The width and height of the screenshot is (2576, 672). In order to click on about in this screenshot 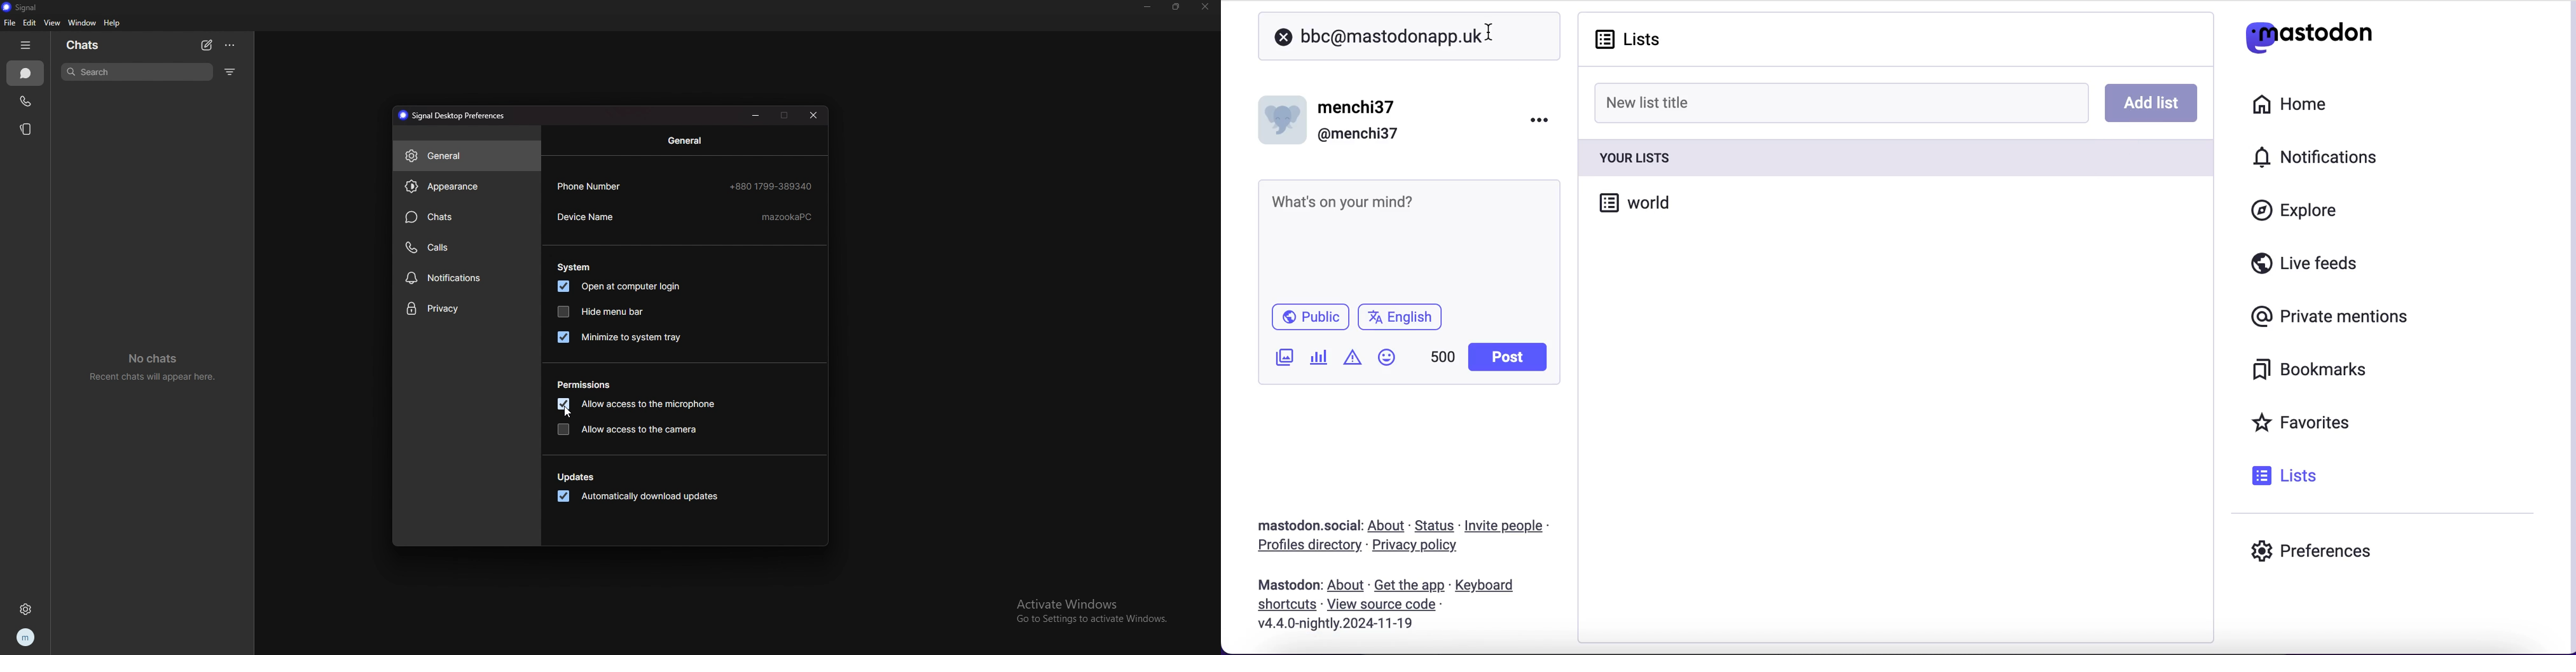, I will do `click(1389, 525)`.